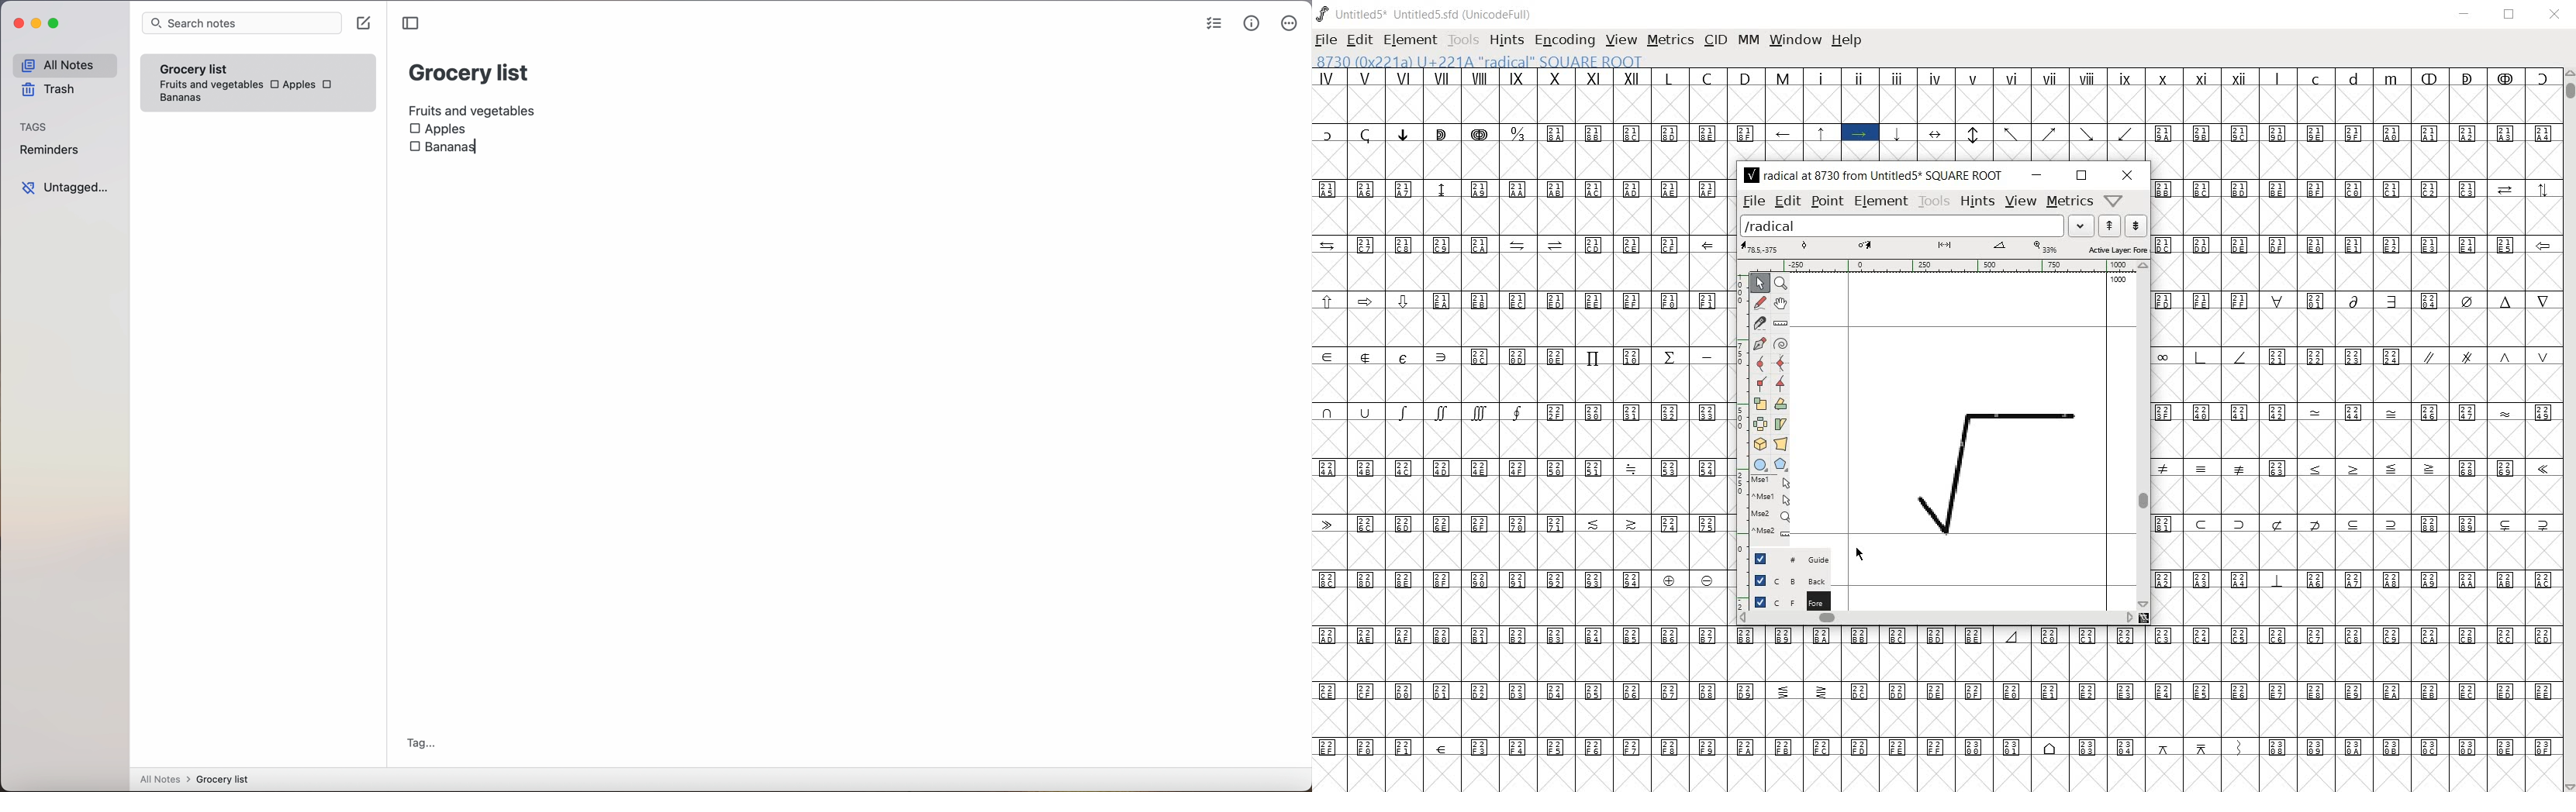 This screenshot has height=812, width=2576. I want to click on active layer: Fore, so click(1944, 246).